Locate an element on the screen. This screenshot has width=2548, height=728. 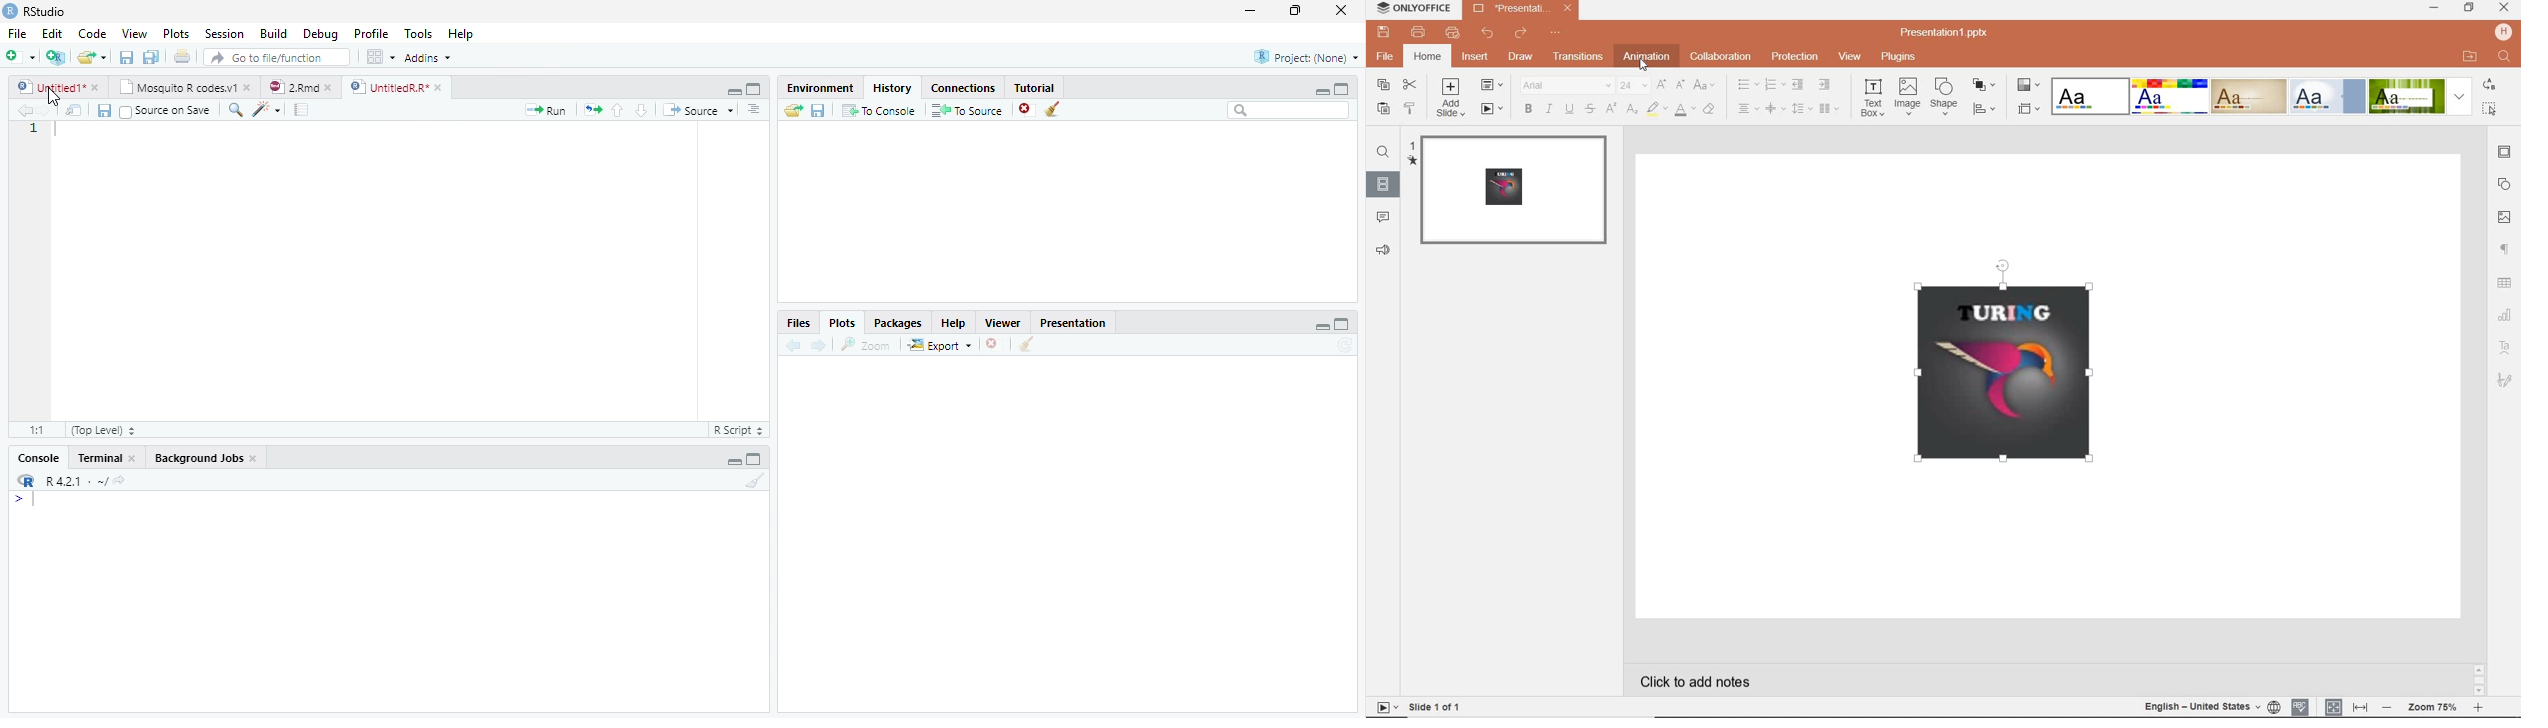
Plots is located at coordinates (175, 32).